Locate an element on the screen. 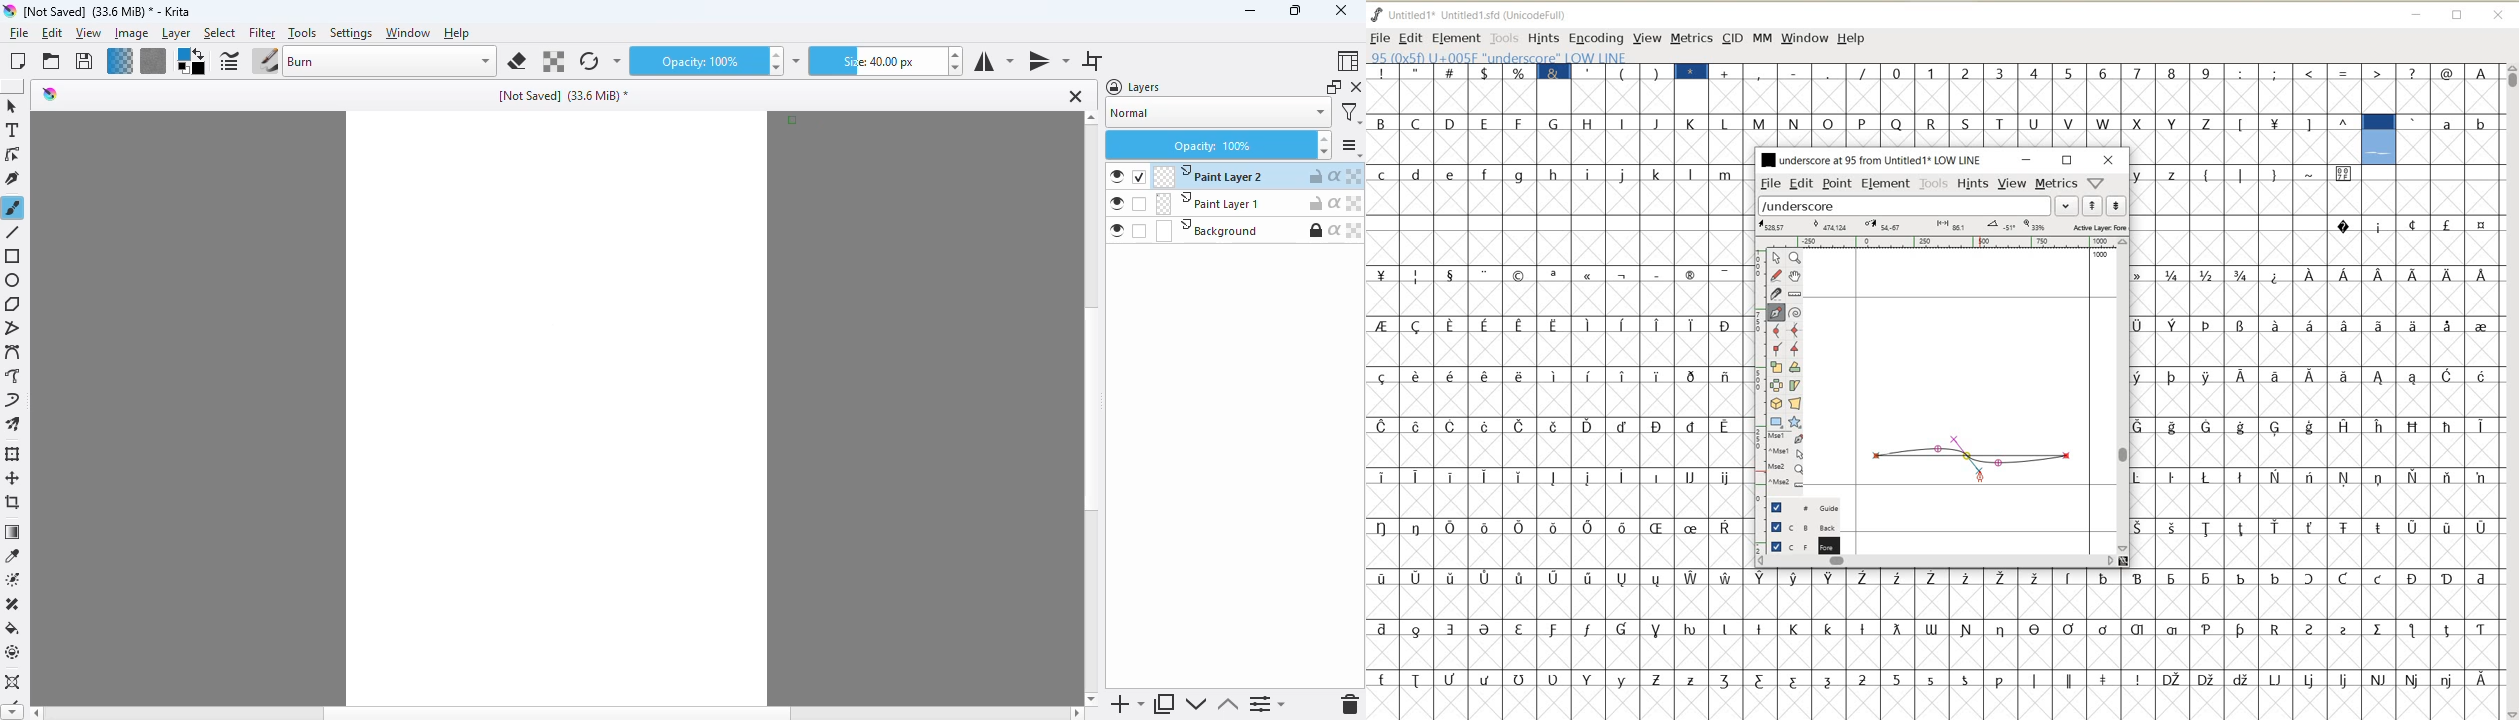 The image size is (2520, 728). FONT NAME is located at coordinates (1870, 159).